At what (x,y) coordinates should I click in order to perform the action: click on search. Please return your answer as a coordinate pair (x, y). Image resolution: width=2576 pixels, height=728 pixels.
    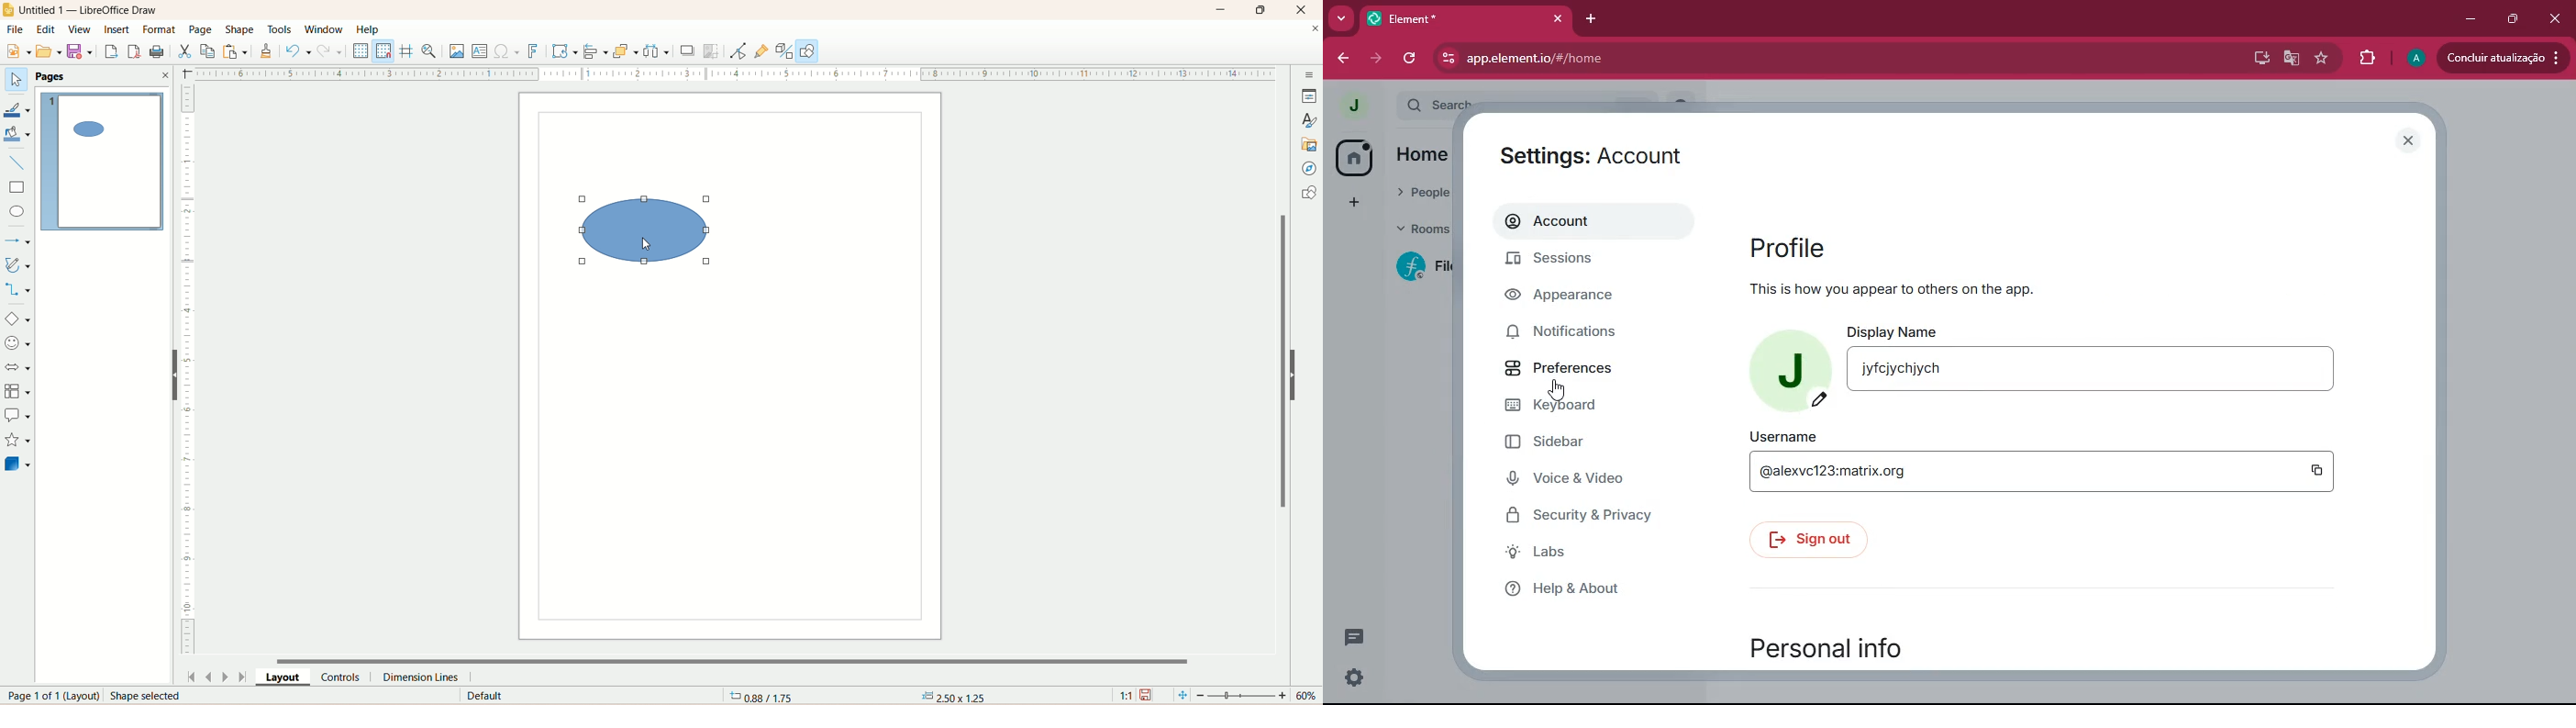
    Looking at the image, I should click on (1445, 101).